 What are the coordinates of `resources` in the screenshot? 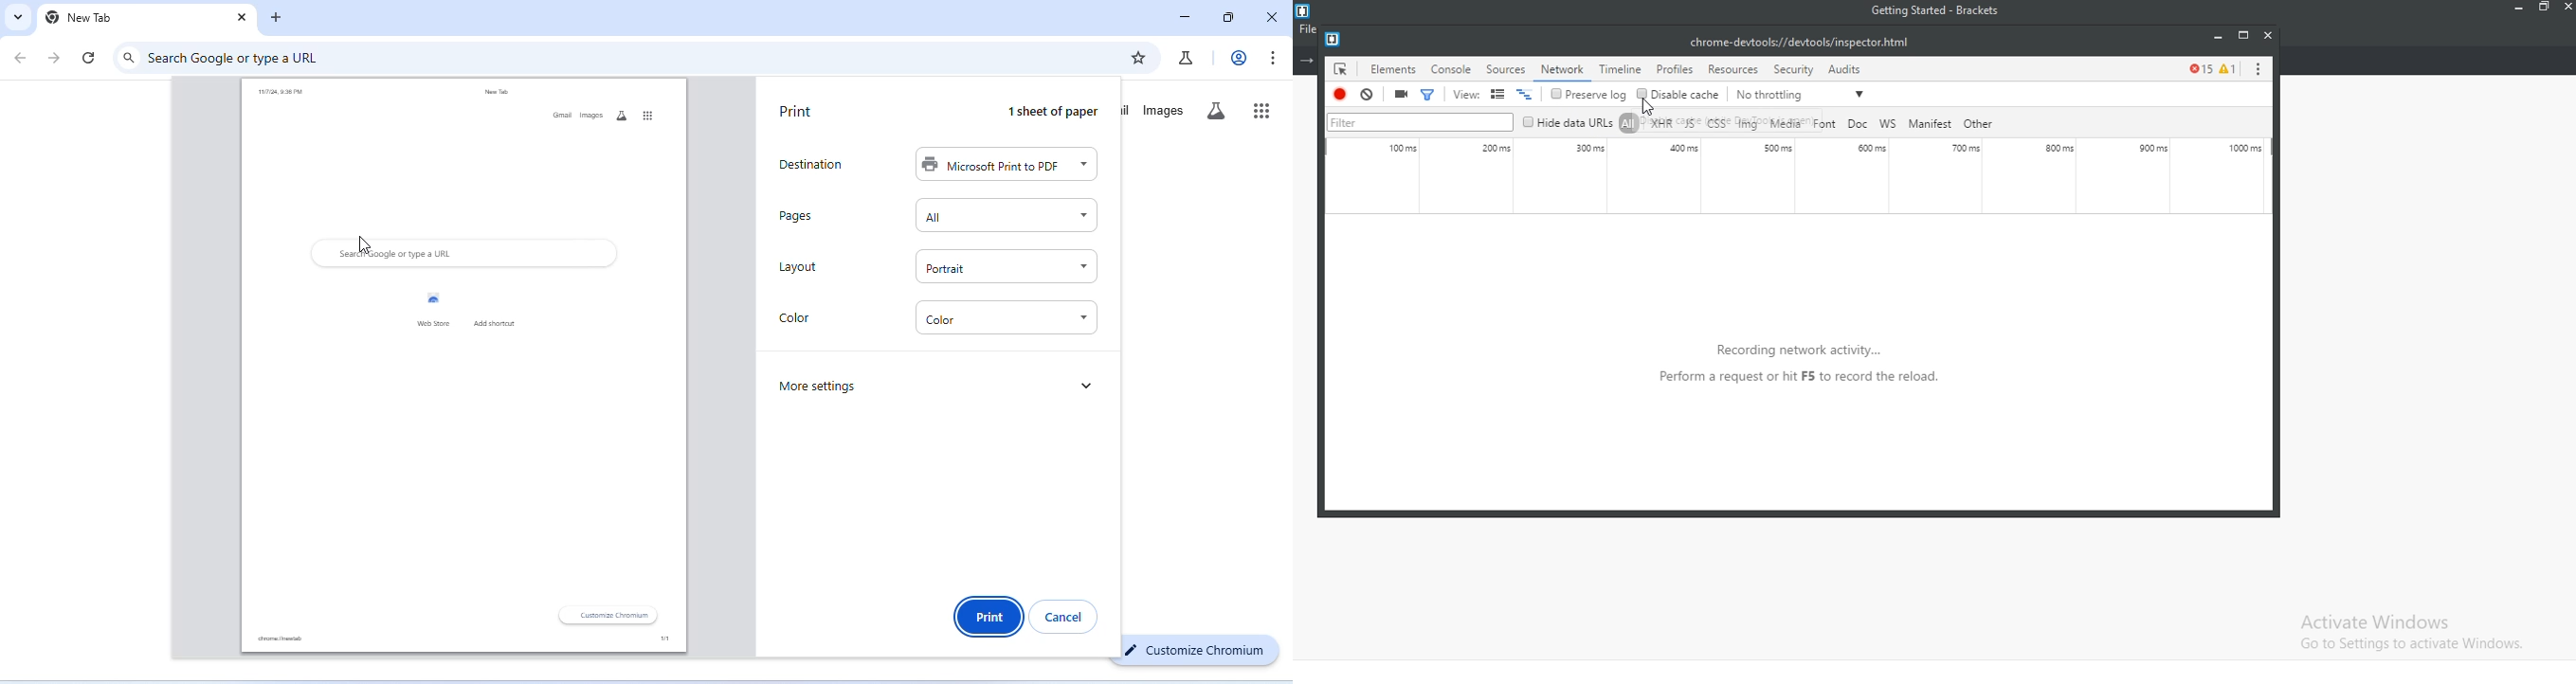 It's located at (1734, 69).